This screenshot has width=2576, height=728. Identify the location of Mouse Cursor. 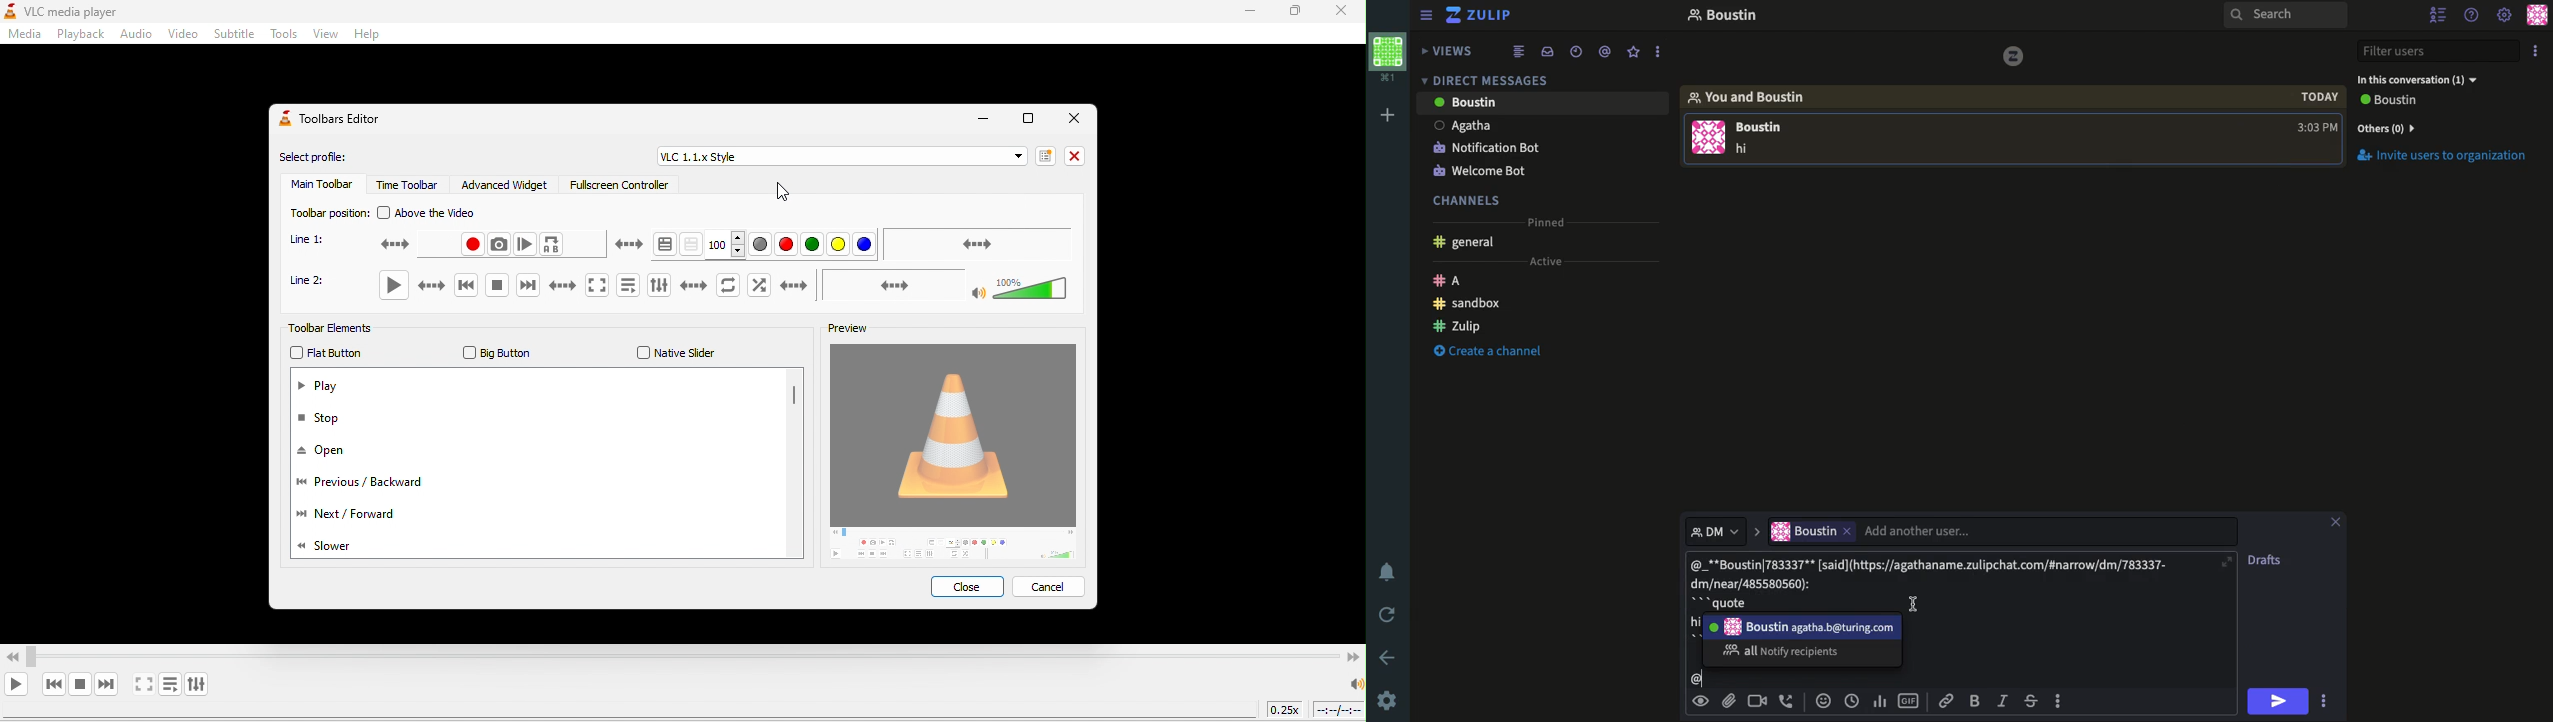
(1913, 603).